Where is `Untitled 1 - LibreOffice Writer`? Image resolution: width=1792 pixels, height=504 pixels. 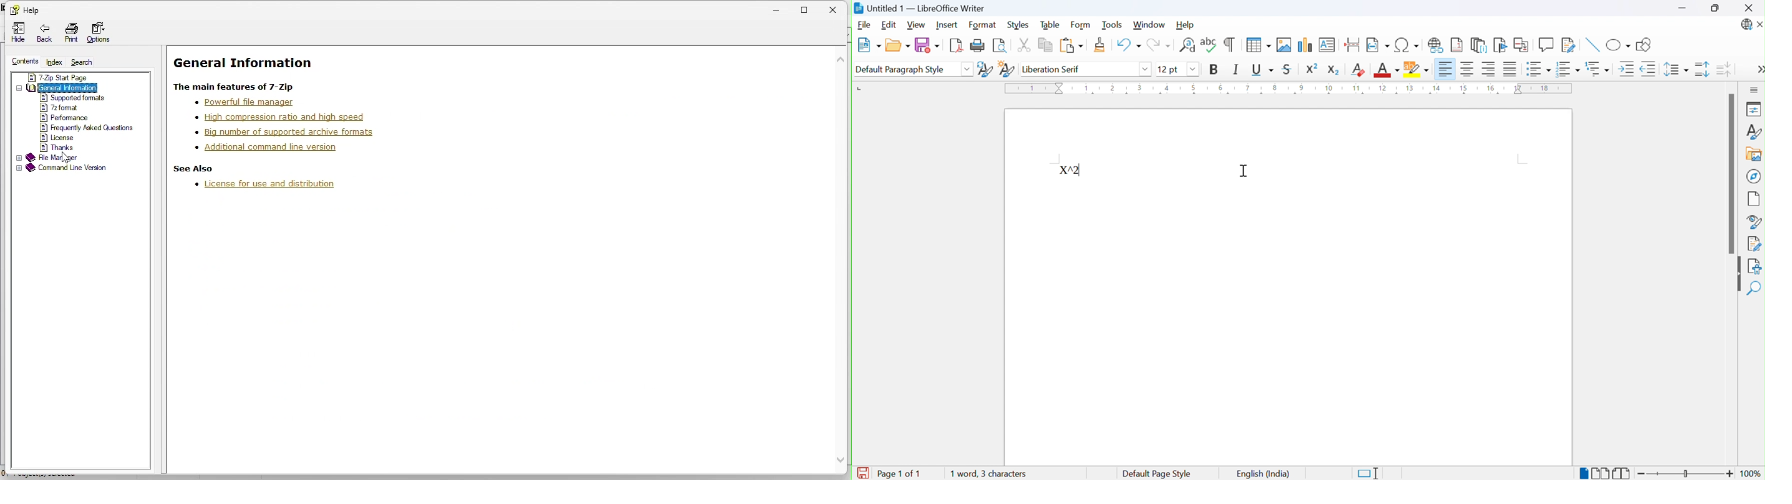 Untitled 1 - LibreOffice Writer is located at coordinates (921, 8).